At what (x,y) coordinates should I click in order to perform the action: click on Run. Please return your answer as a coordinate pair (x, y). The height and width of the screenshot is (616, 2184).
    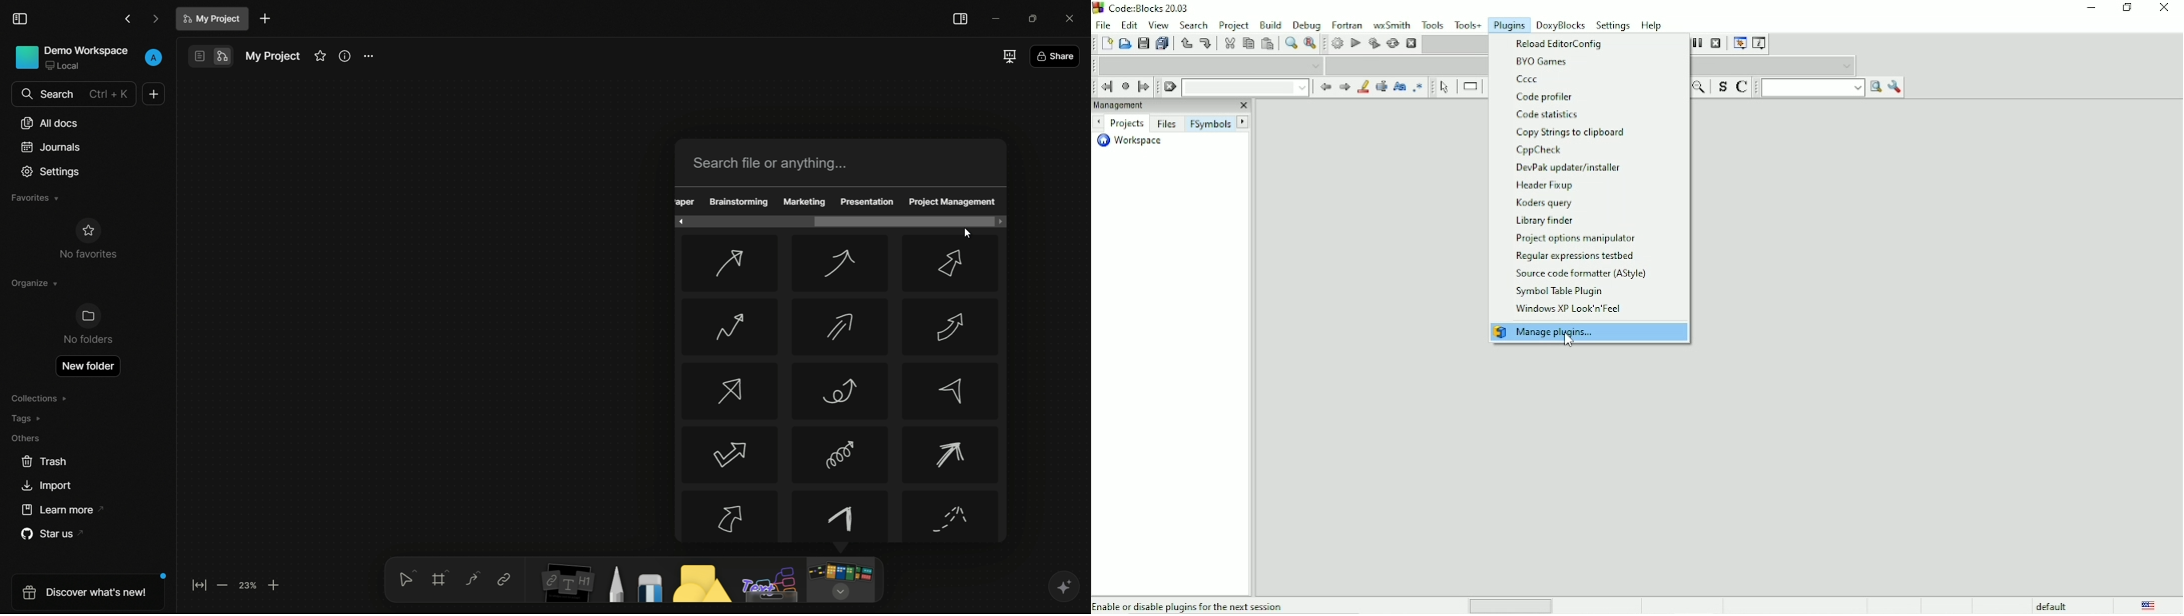
    Looking at the image, I should click on (1356, 43).